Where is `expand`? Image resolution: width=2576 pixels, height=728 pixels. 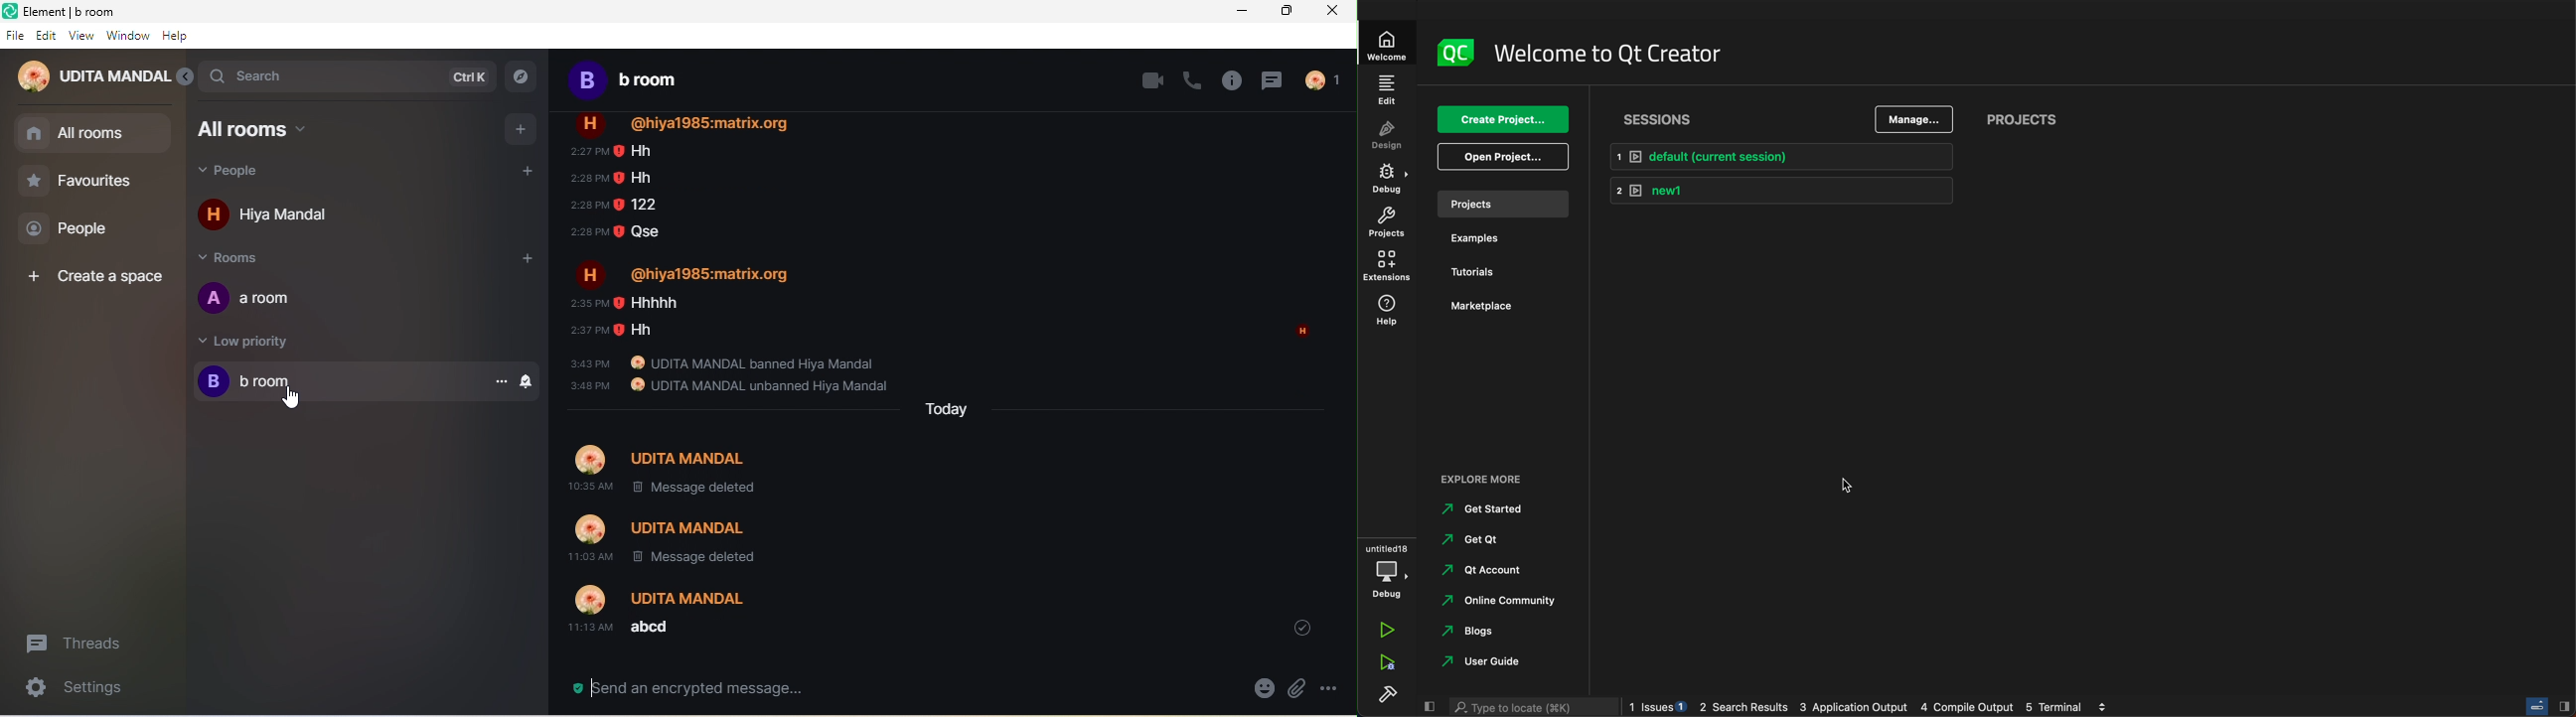 expand is located at coordinates (185, 76).